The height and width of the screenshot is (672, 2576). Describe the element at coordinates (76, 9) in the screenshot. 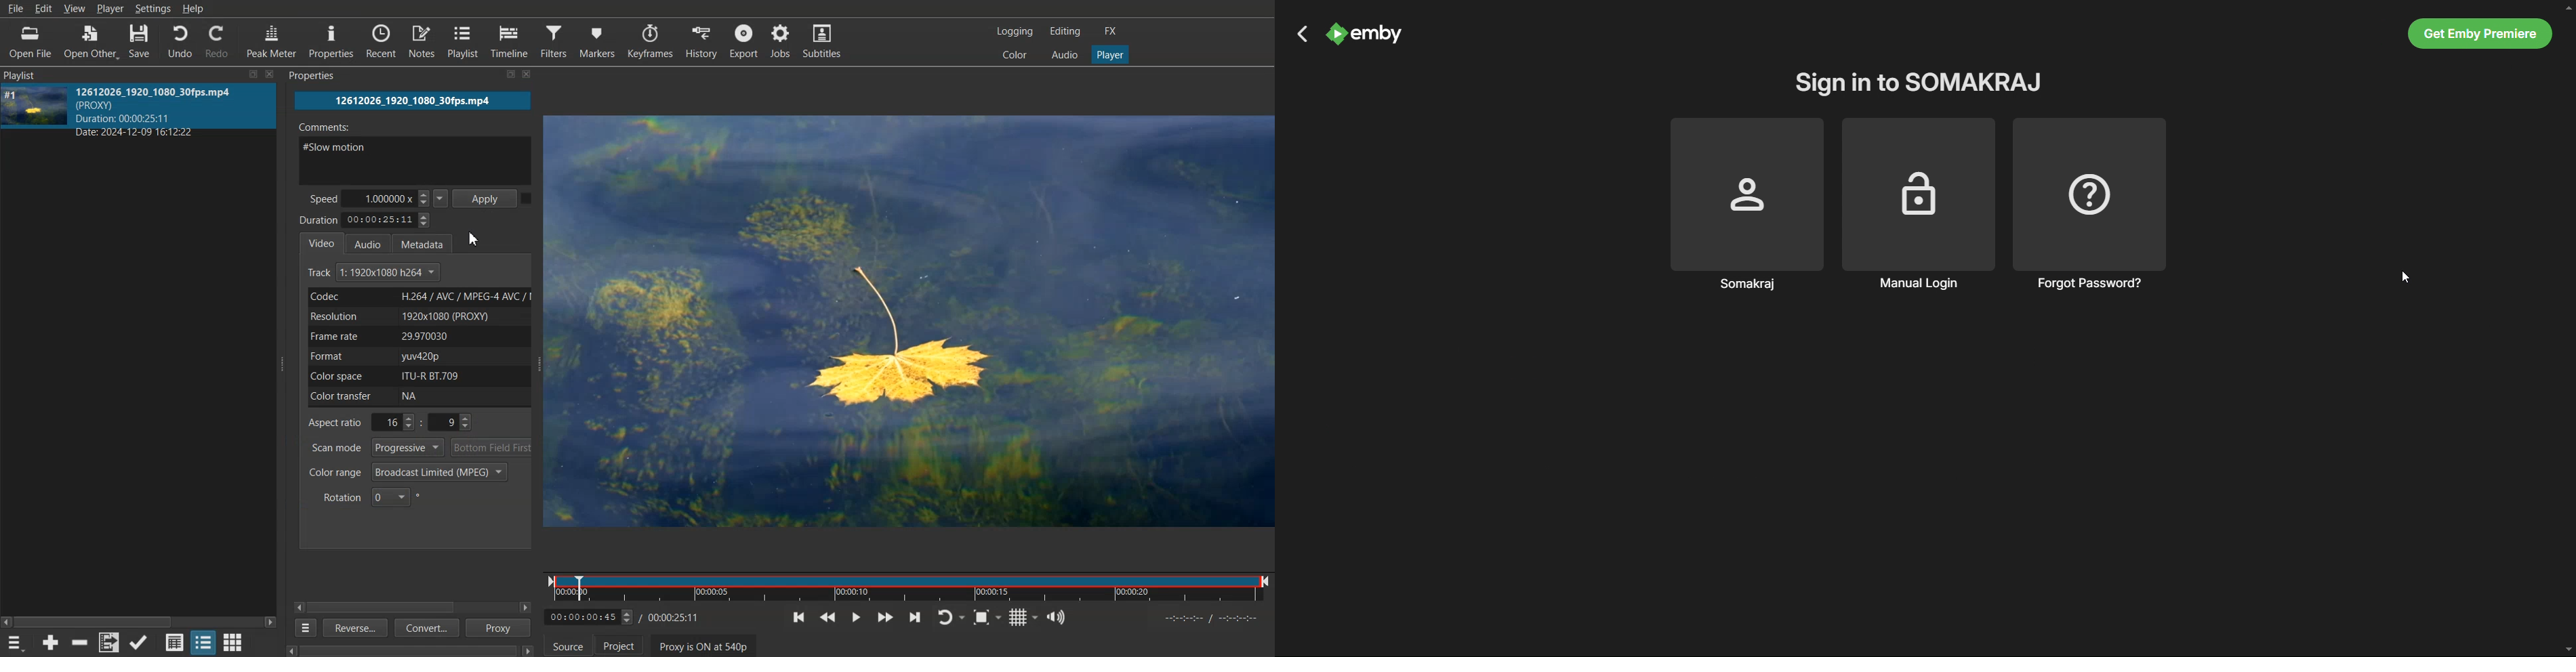

I see `View` at that location.